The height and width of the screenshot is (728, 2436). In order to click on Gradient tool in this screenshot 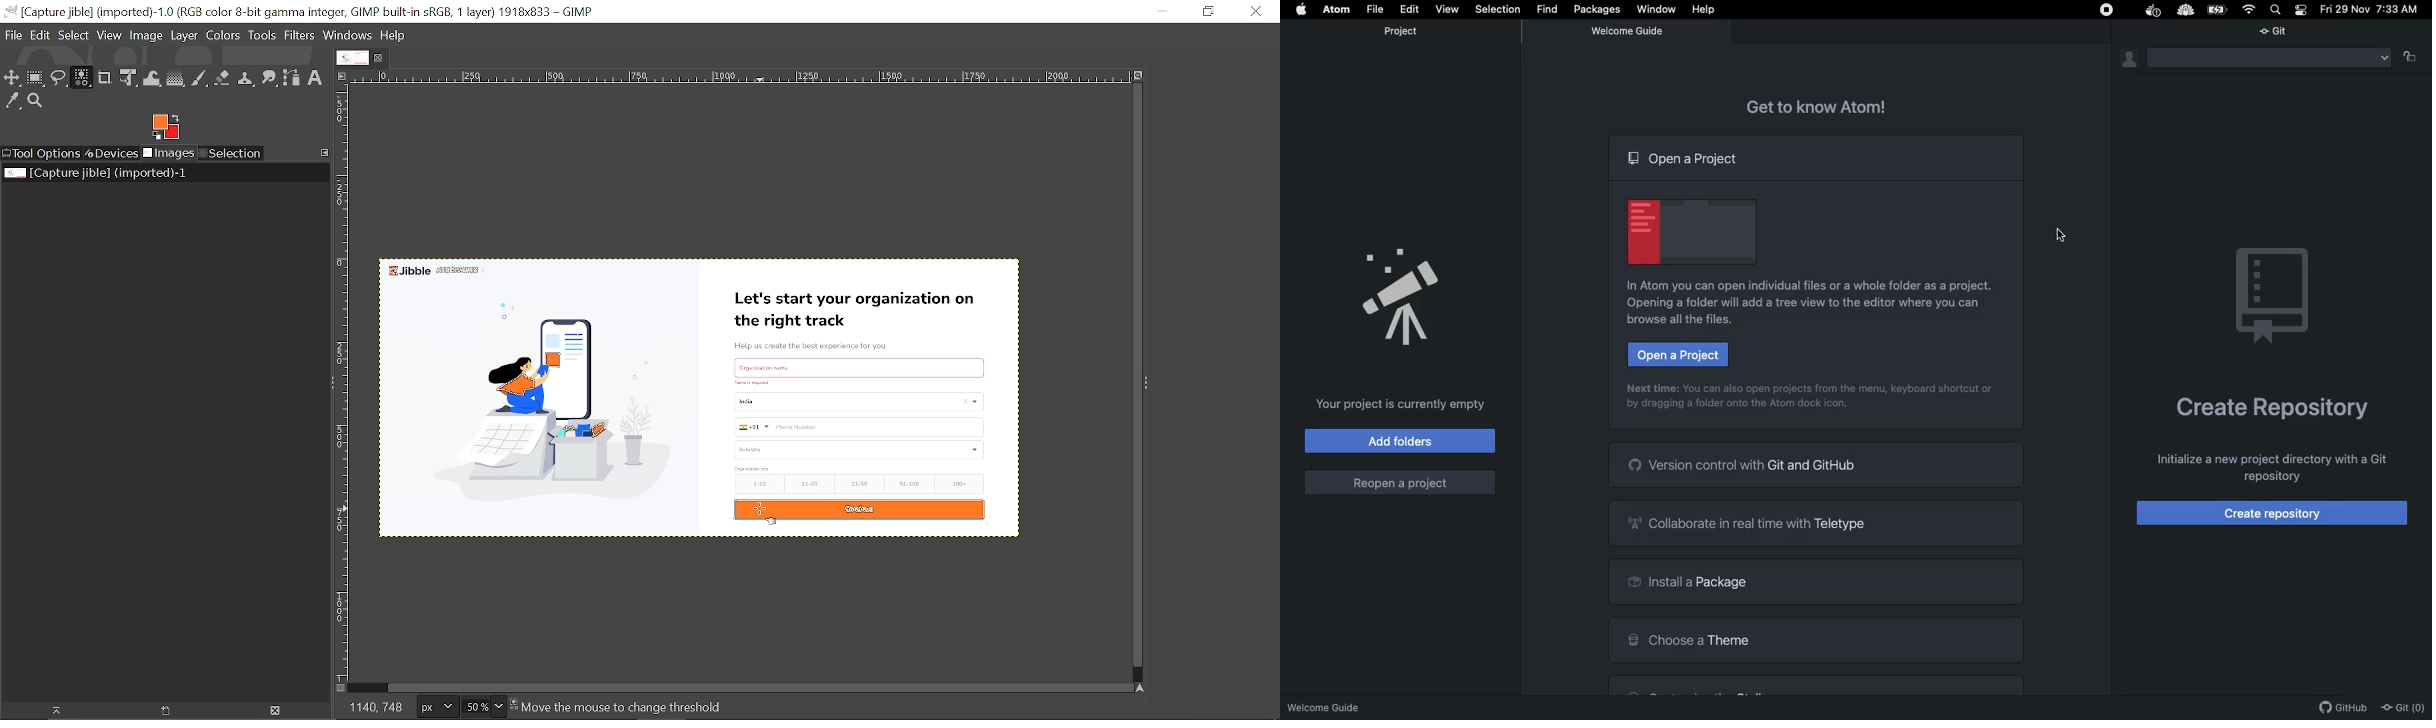, I will do `click(176, 79)`.